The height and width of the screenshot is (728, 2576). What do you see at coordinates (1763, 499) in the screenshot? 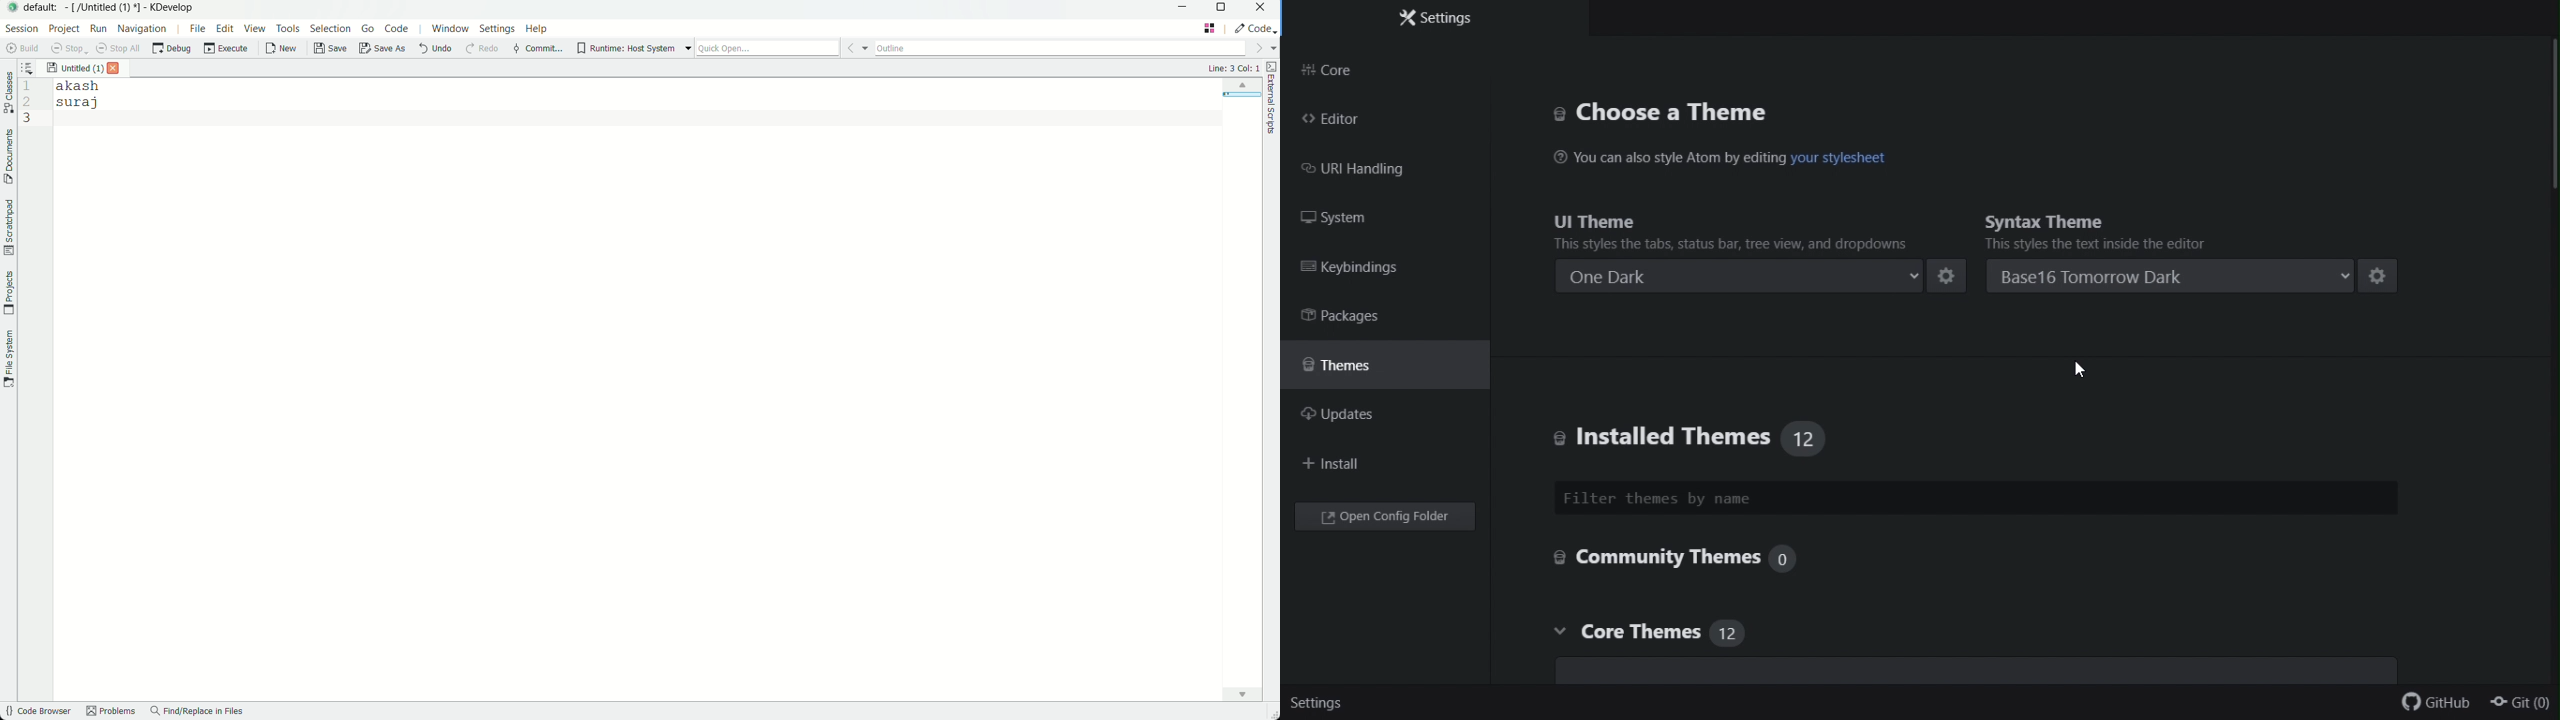
I see `Filter theme by name` at bounding box center [1763, 499].